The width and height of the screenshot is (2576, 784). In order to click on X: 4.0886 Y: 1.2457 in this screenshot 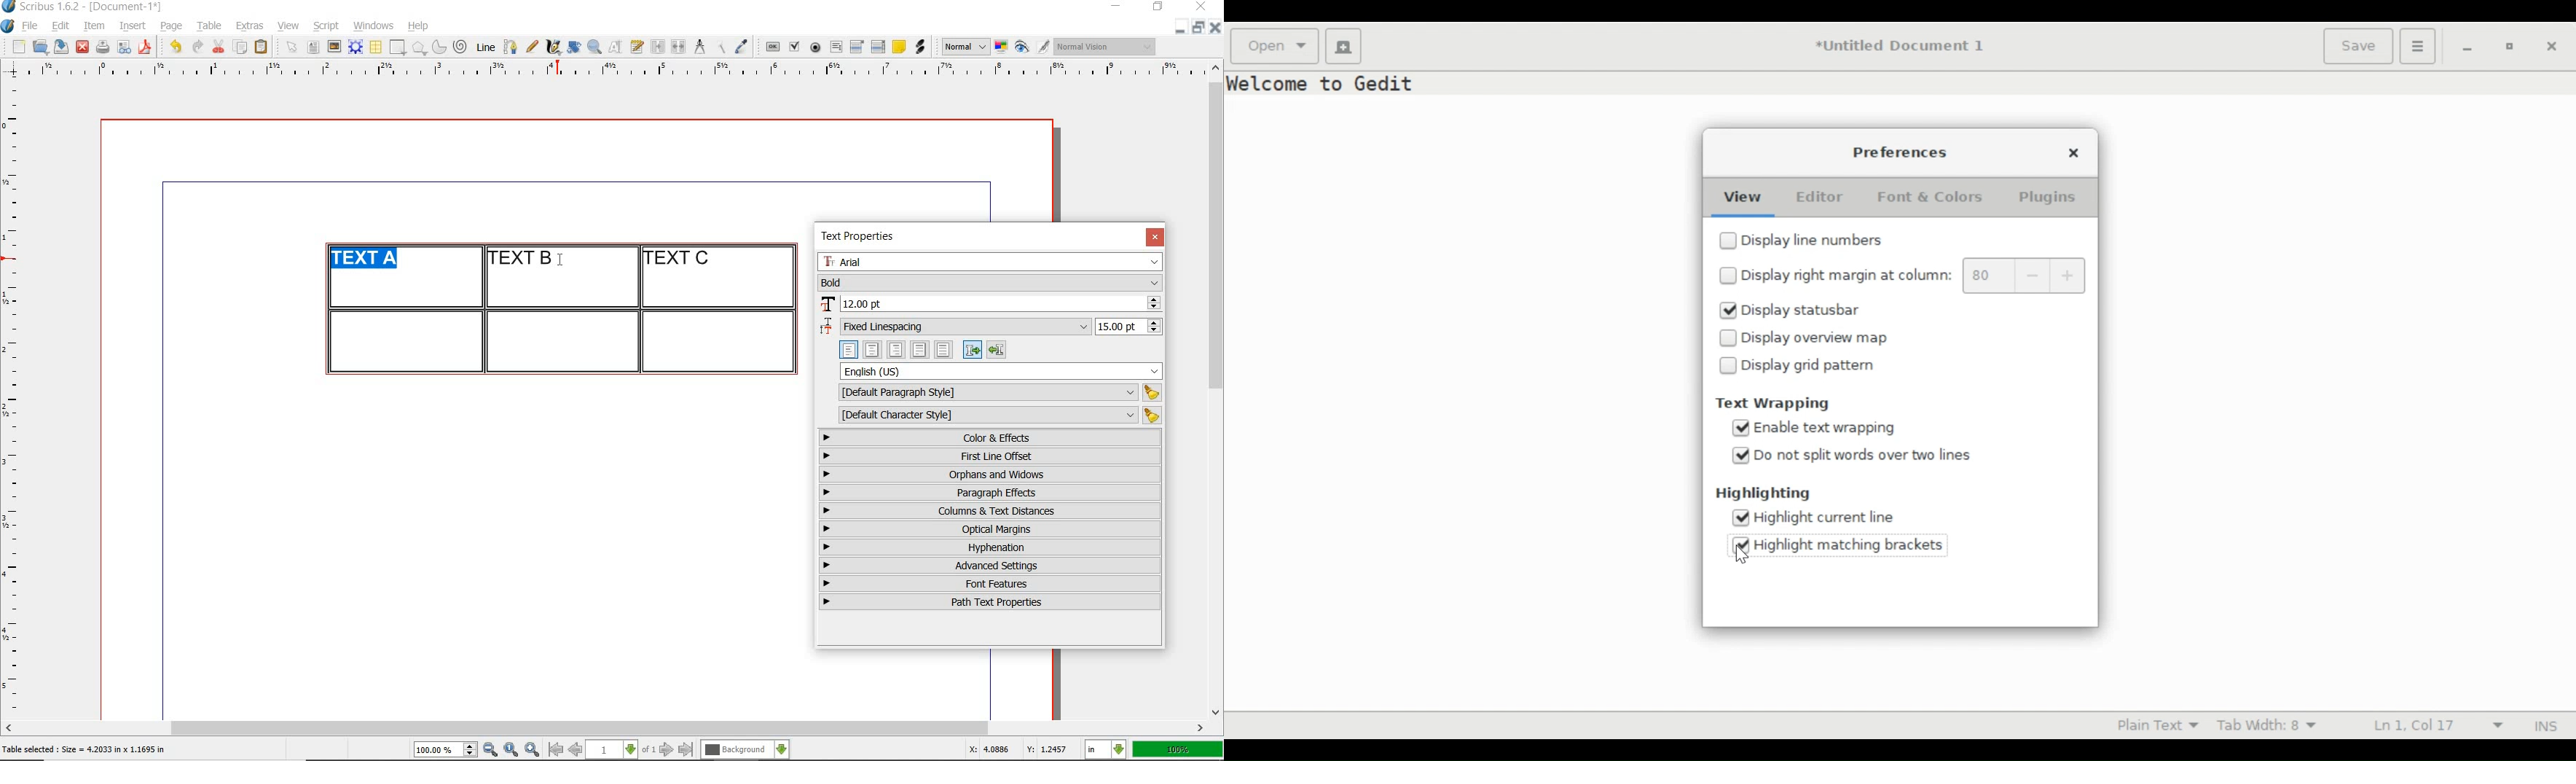, I will do `click(1021, 749)`.